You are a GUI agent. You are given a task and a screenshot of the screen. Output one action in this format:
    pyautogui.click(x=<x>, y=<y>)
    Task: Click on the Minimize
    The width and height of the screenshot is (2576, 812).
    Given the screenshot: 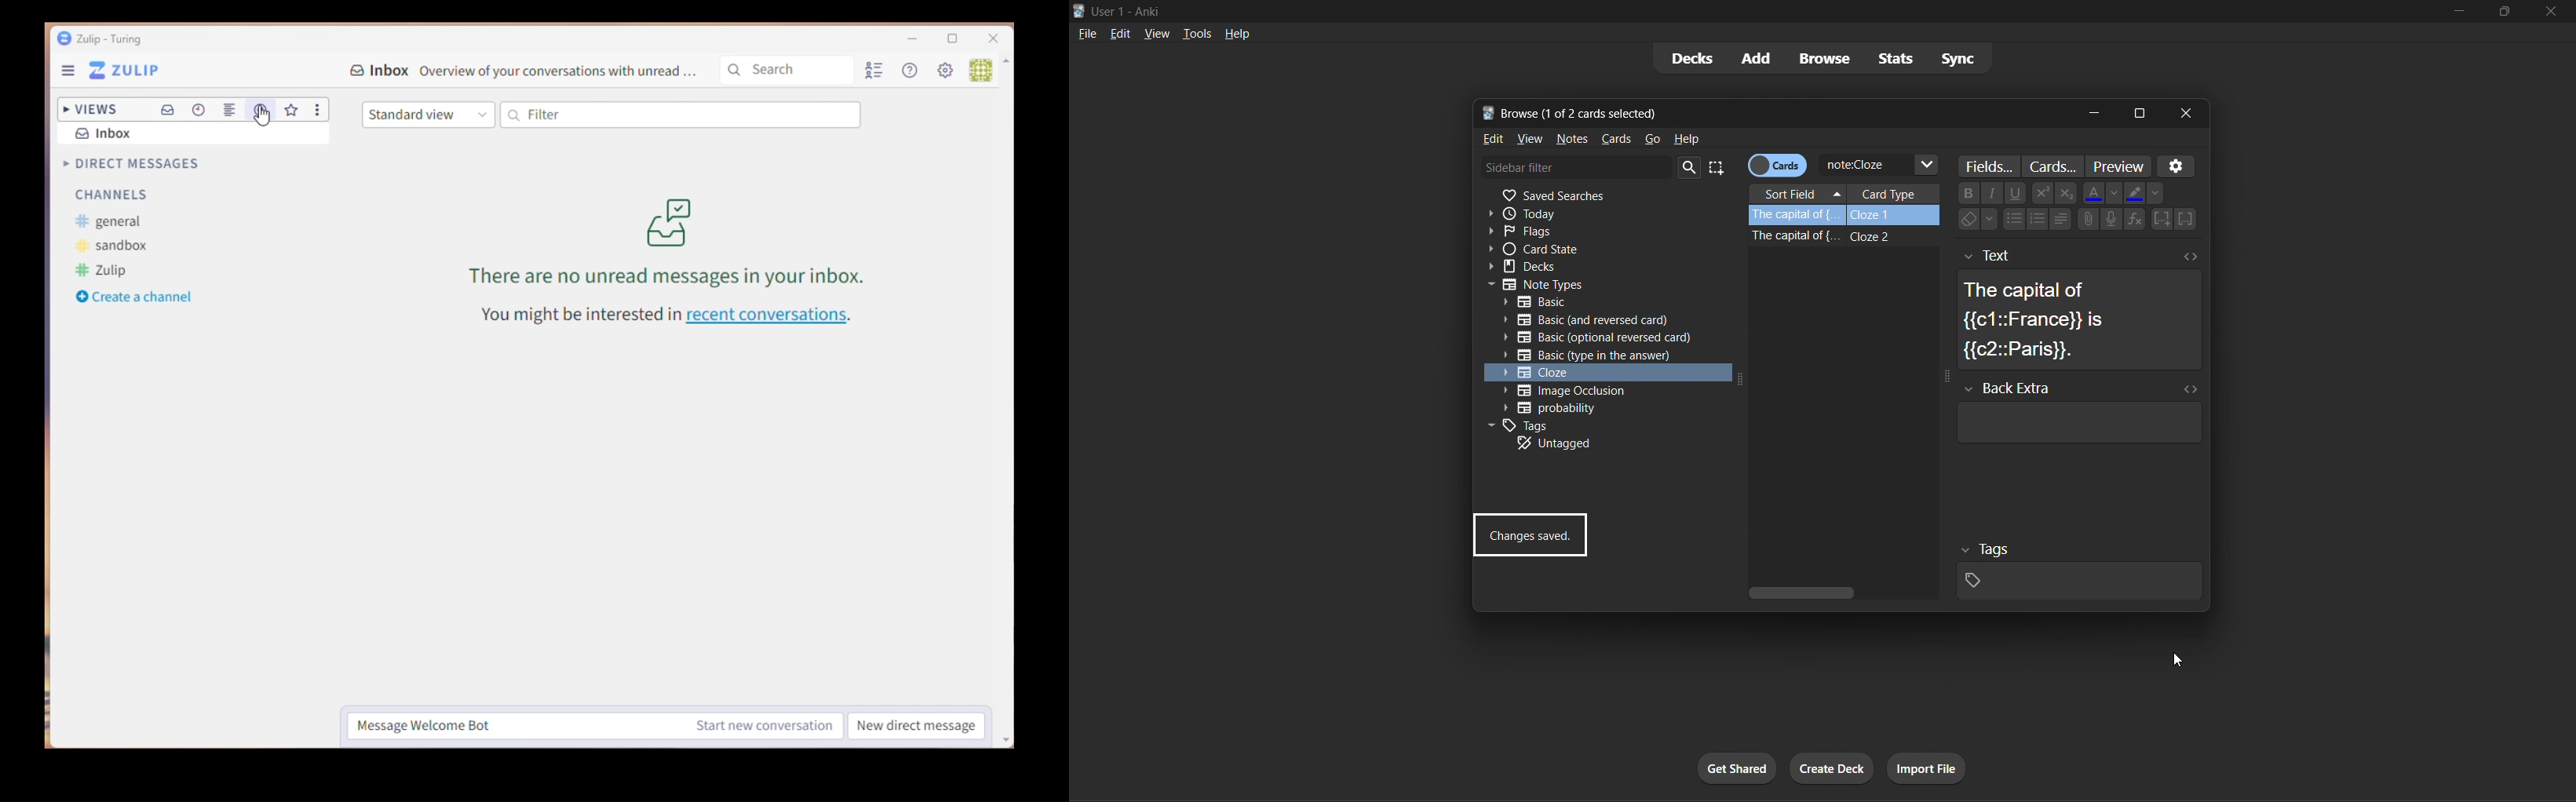 What is the action you would take?
    pyautogui.click(x=904, y=41)
    